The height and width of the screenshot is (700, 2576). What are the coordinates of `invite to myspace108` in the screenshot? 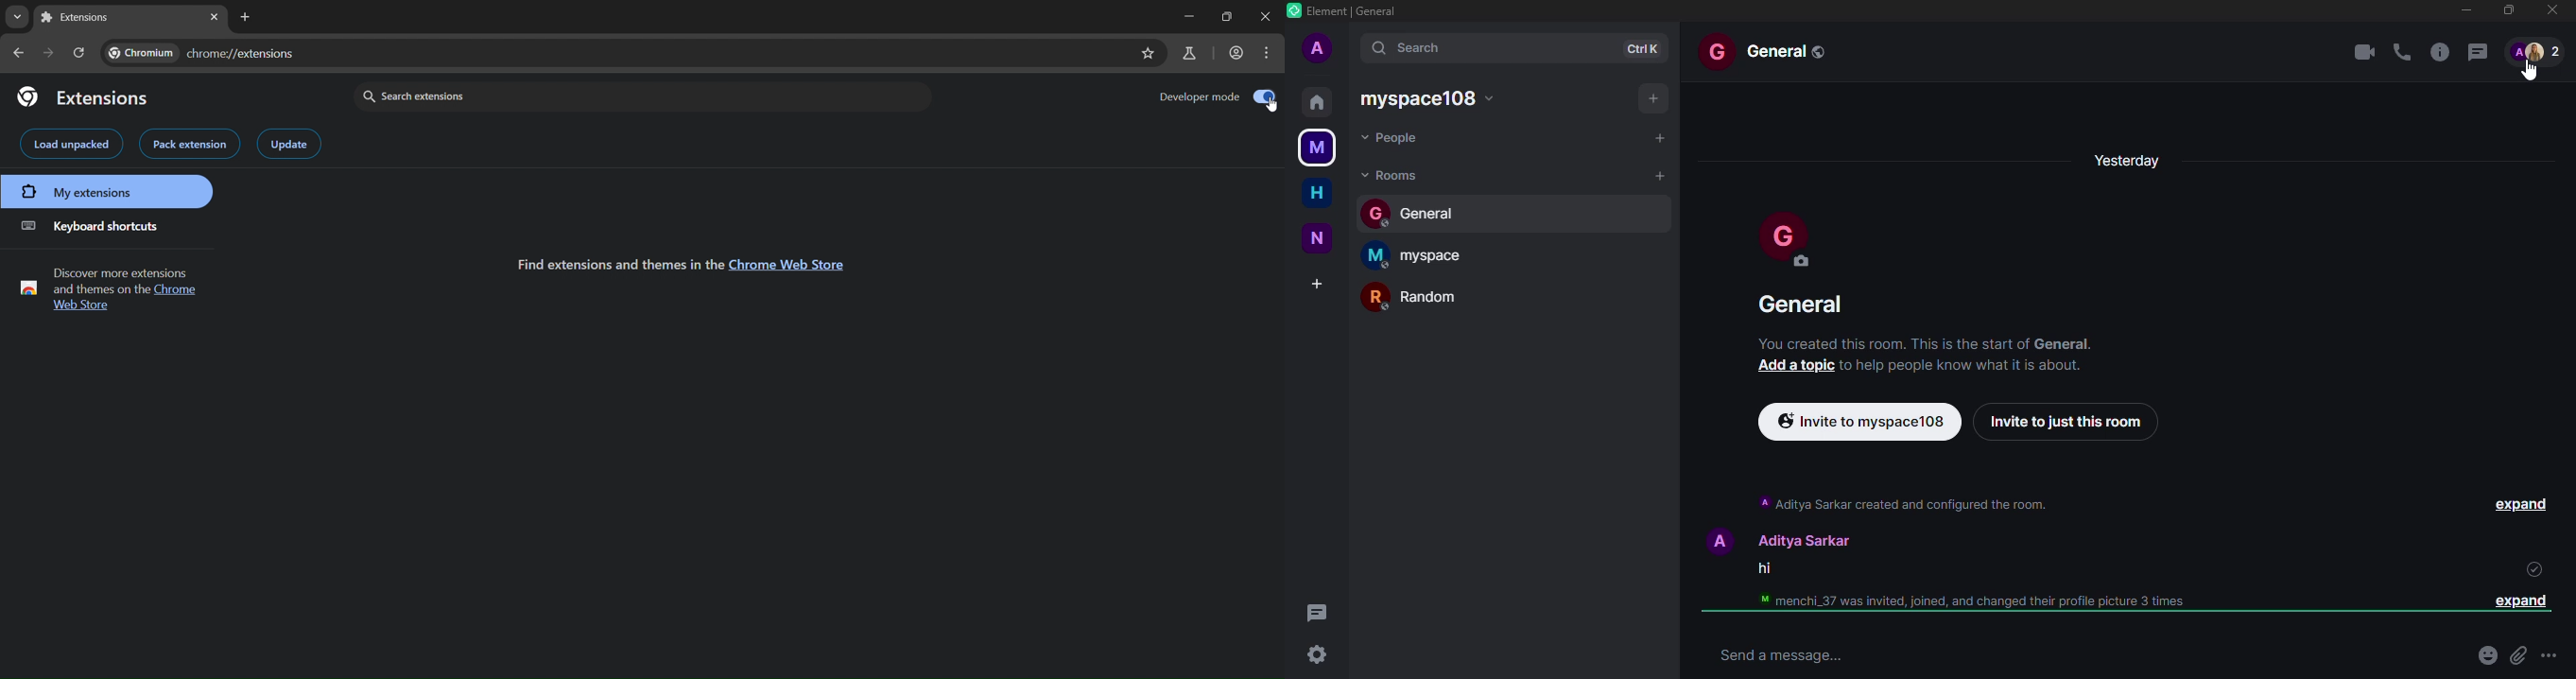 It's located at (1858, 420).